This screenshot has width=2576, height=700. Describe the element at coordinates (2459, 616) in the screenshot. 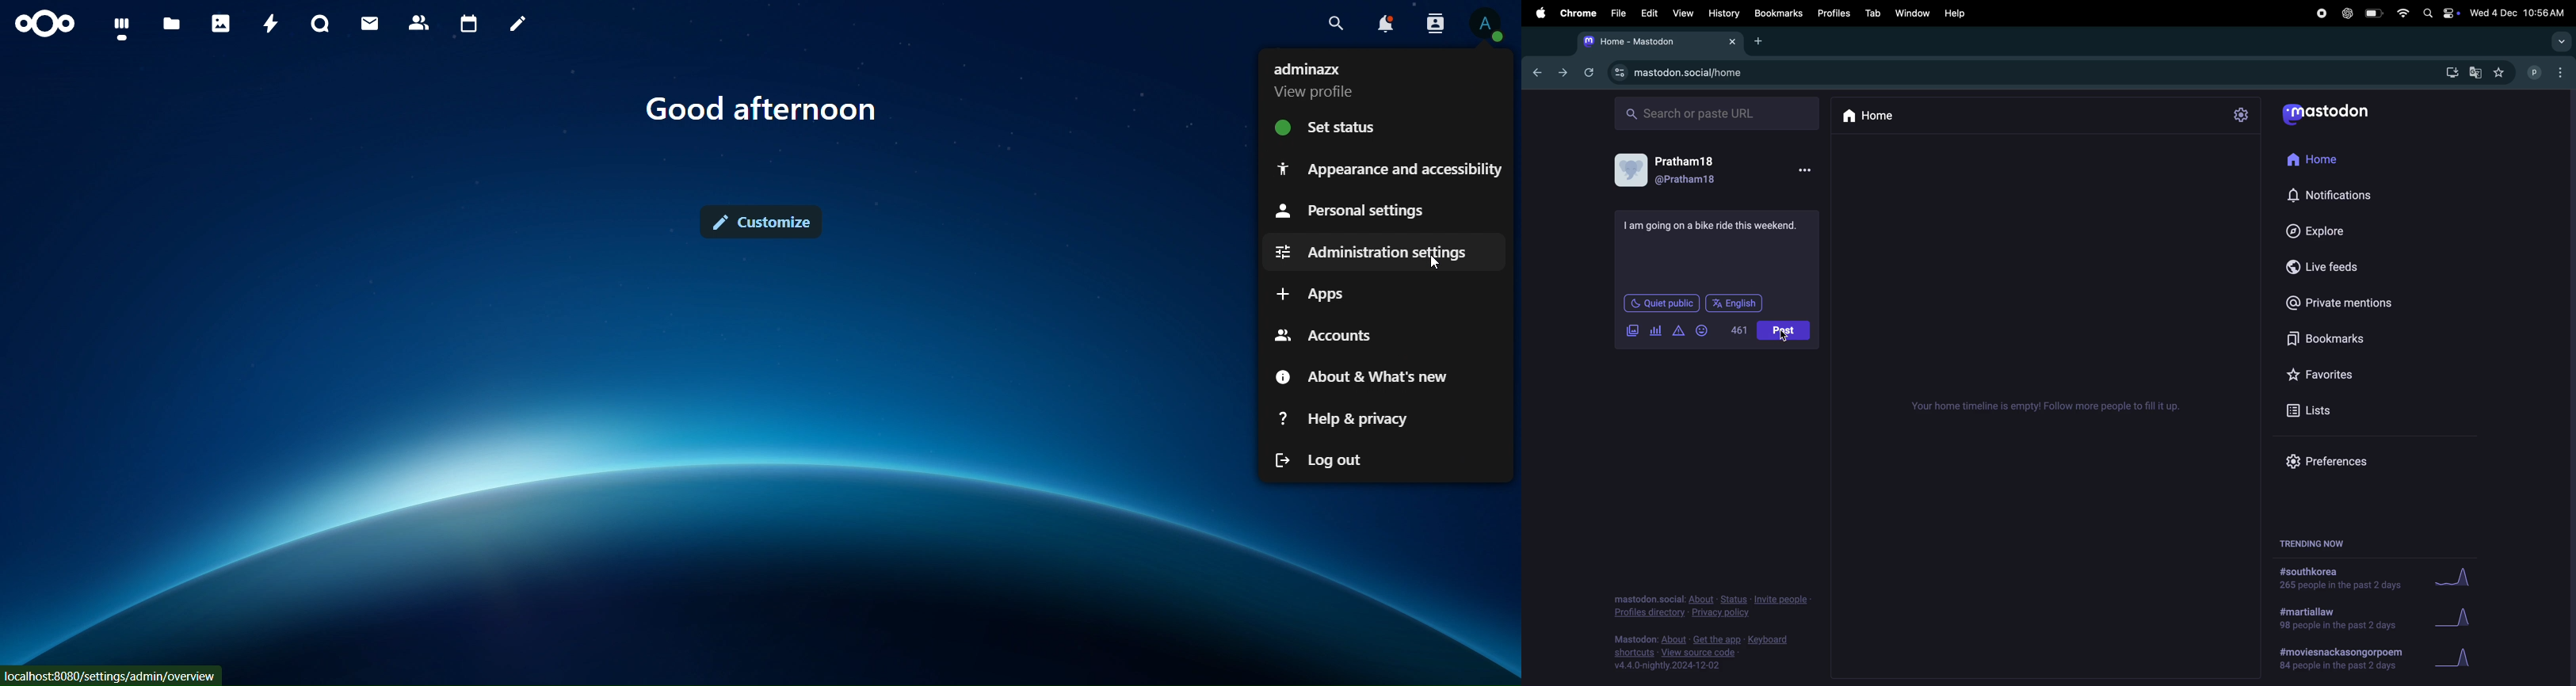

I see `Graph` at that location.